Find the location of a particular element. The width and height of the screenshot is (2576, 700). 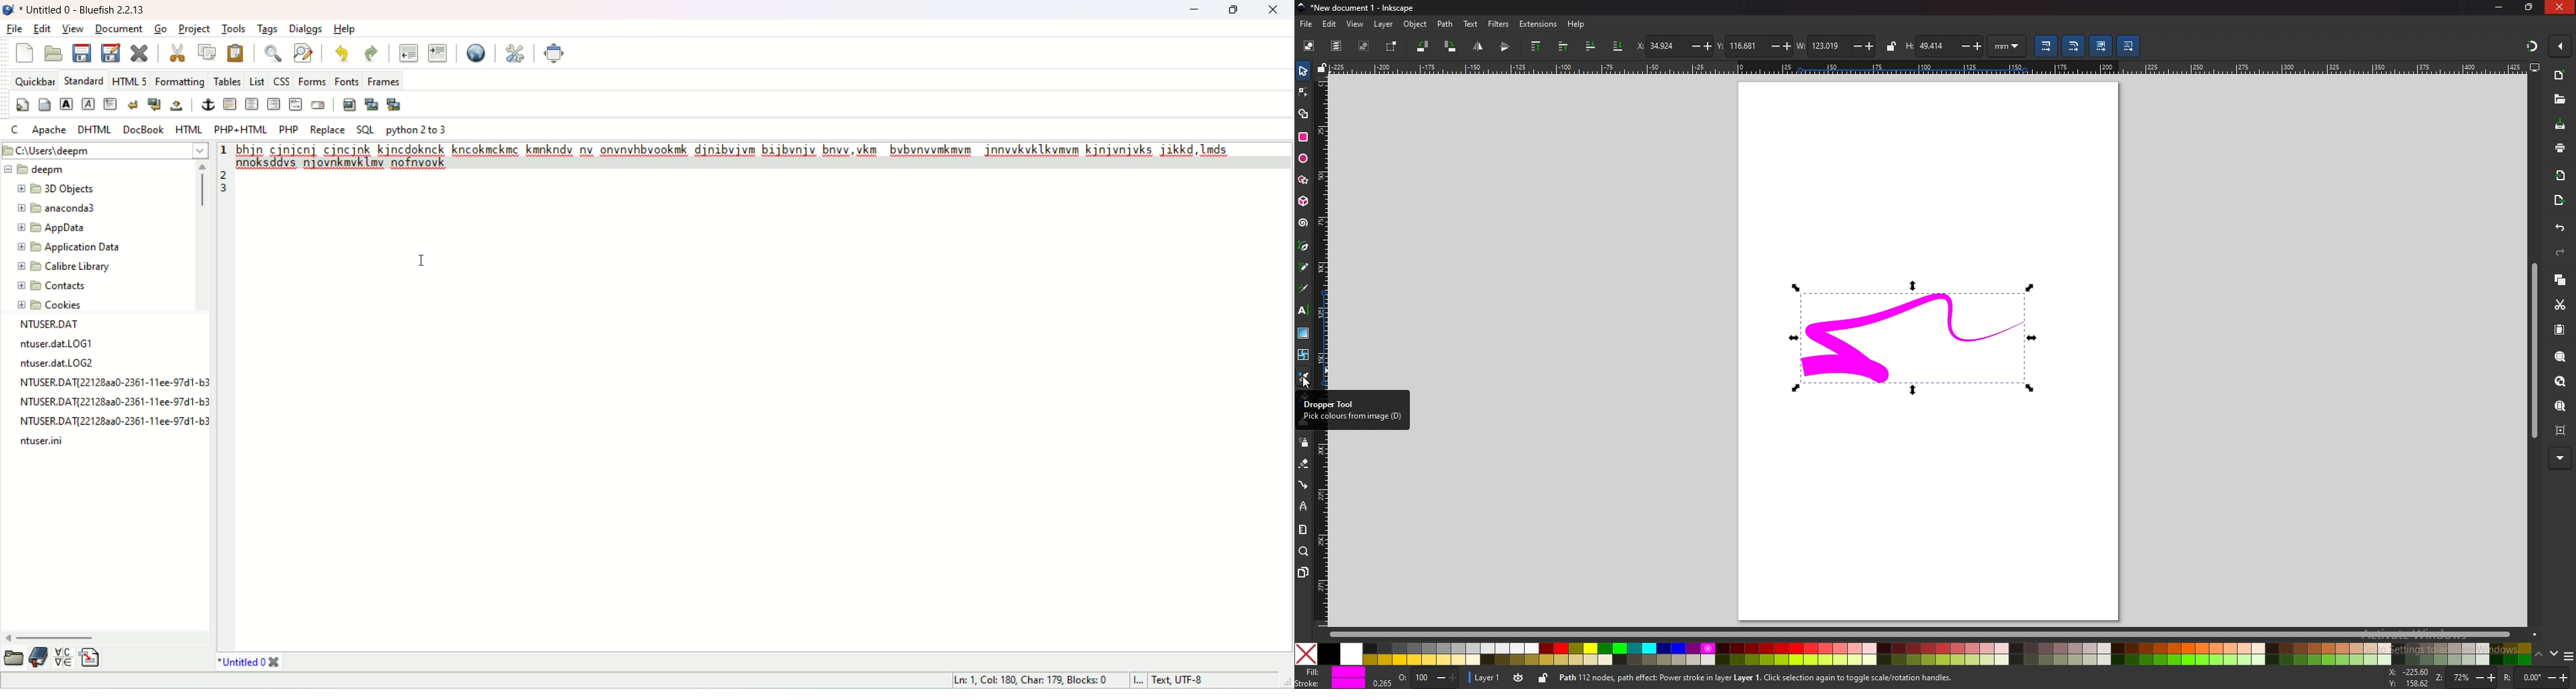

save file as is located at coordinates (111, 53).